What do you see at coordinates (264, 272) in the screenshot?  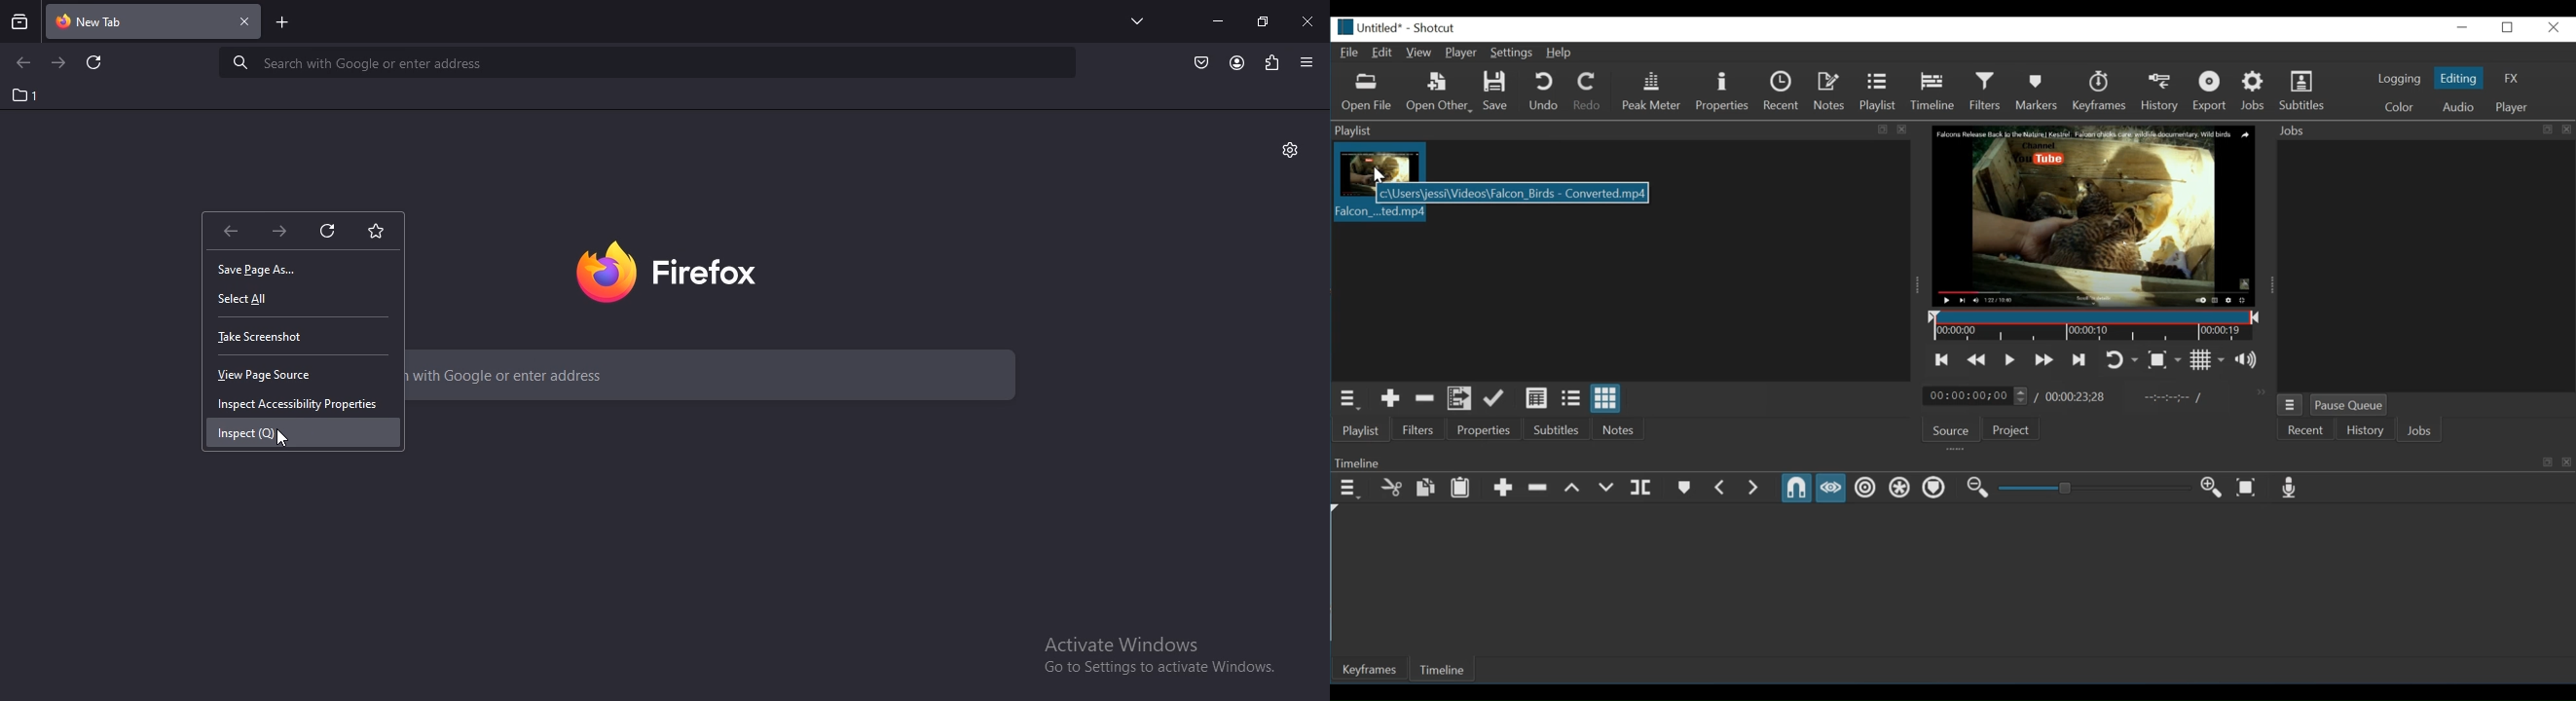 I see `save page as` at bounding box center [264, 272].